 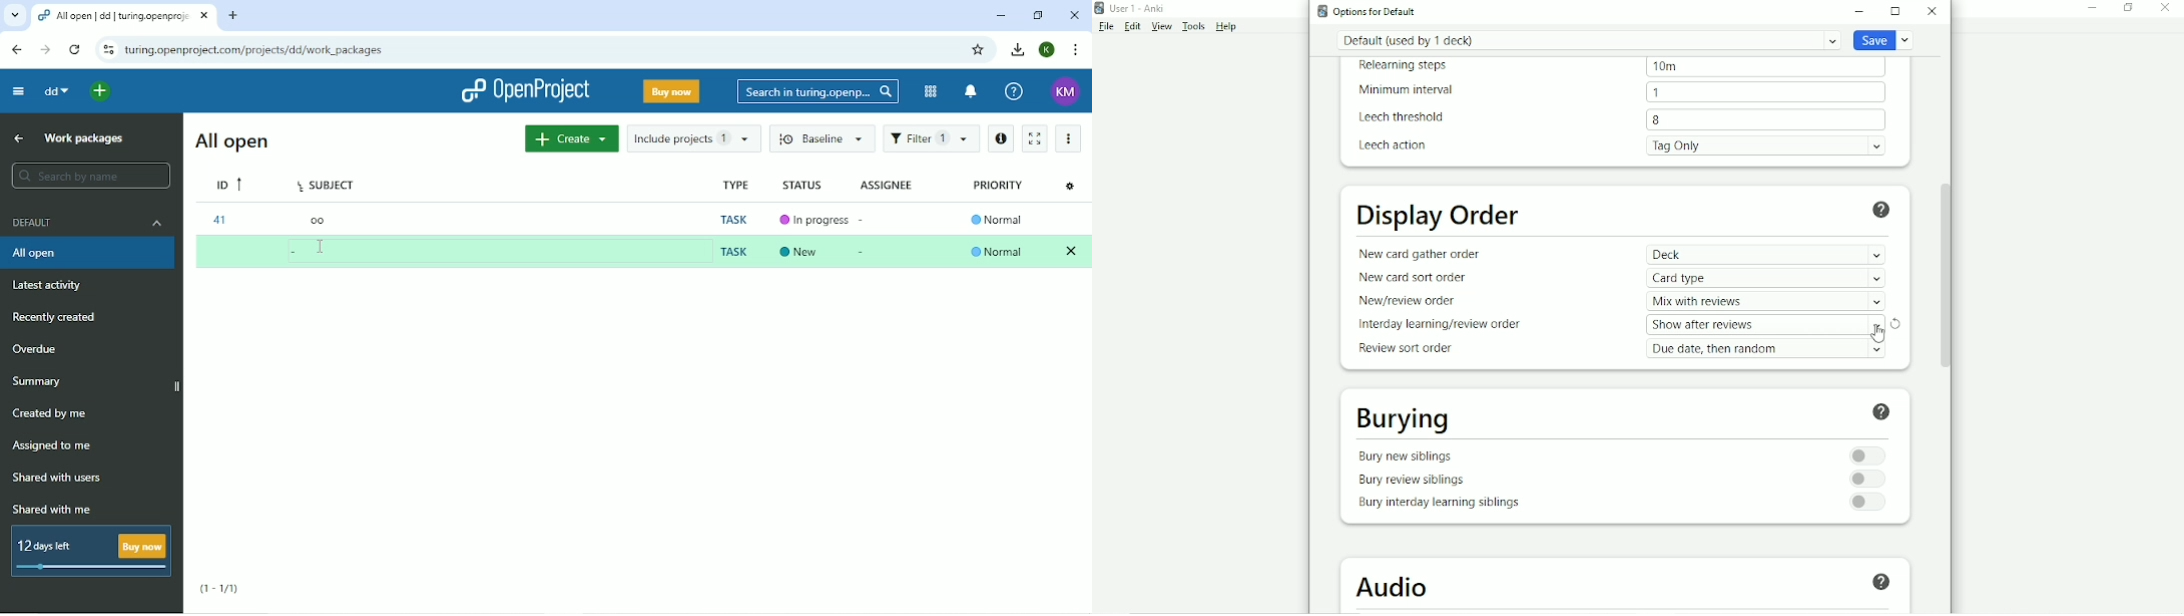 I want to click on Default, so click(x=88, y=225).